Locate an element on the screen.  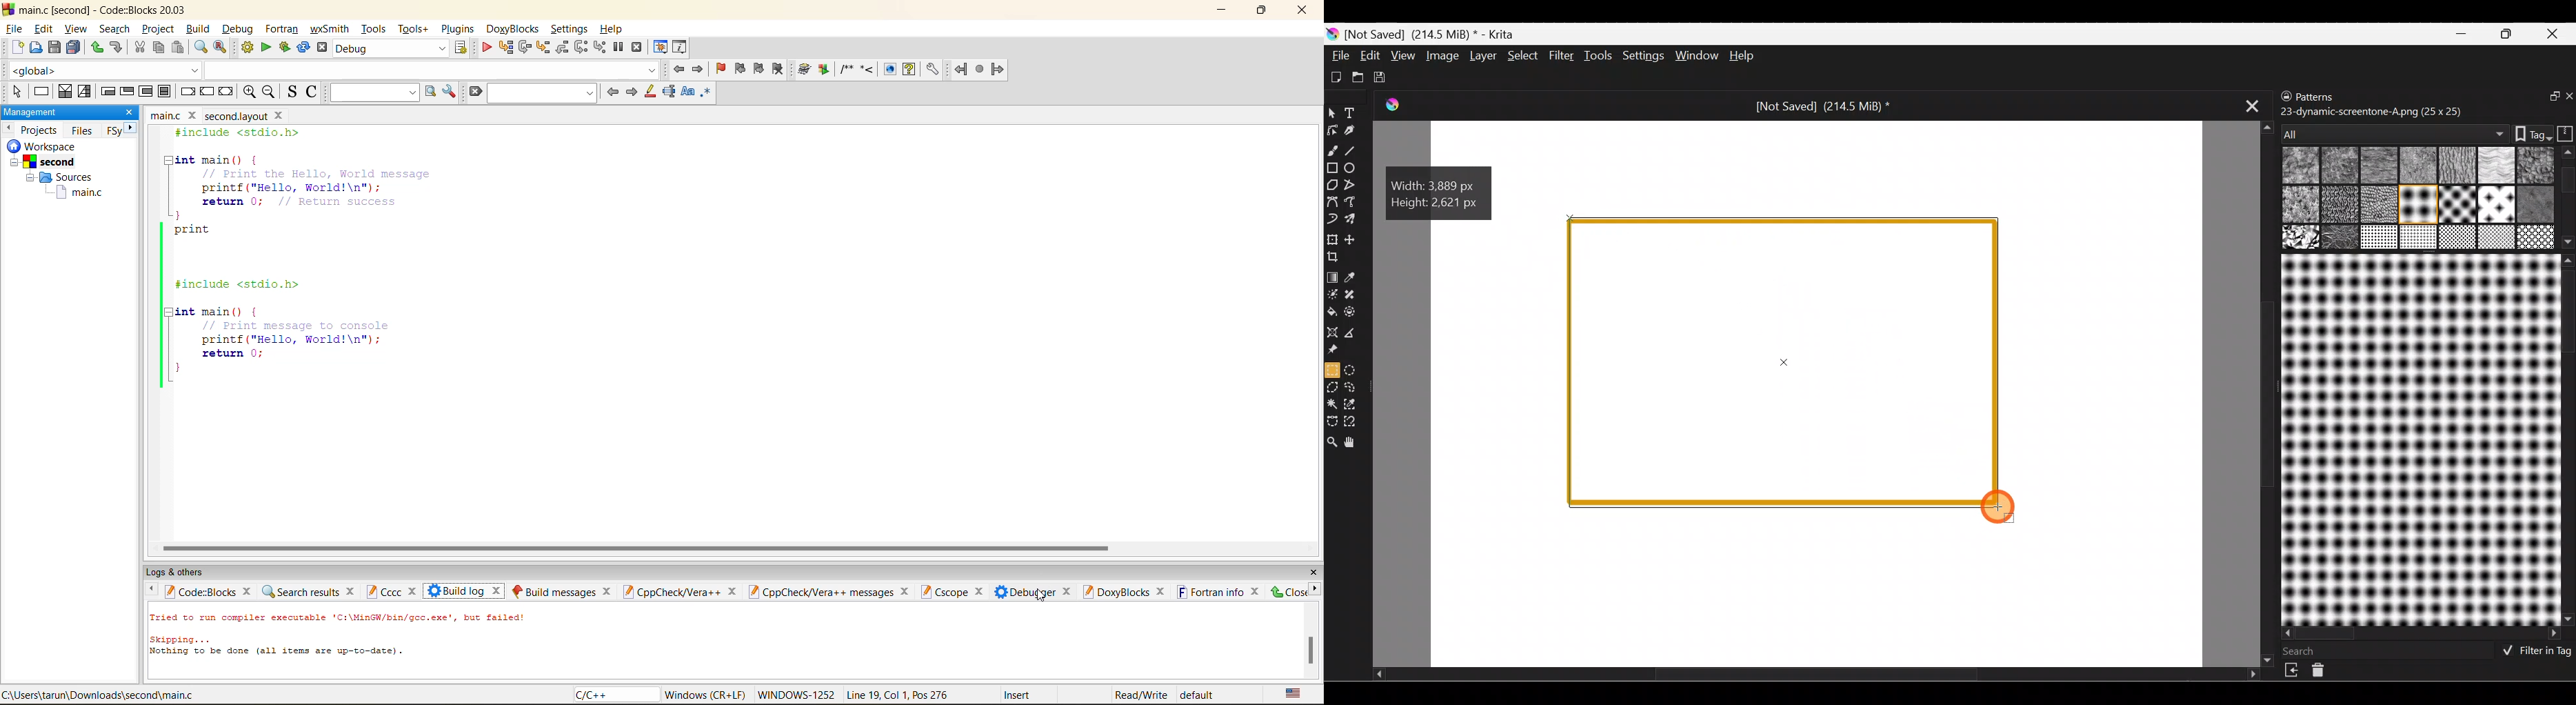
continue instruction is located at coordinates (207, 90).